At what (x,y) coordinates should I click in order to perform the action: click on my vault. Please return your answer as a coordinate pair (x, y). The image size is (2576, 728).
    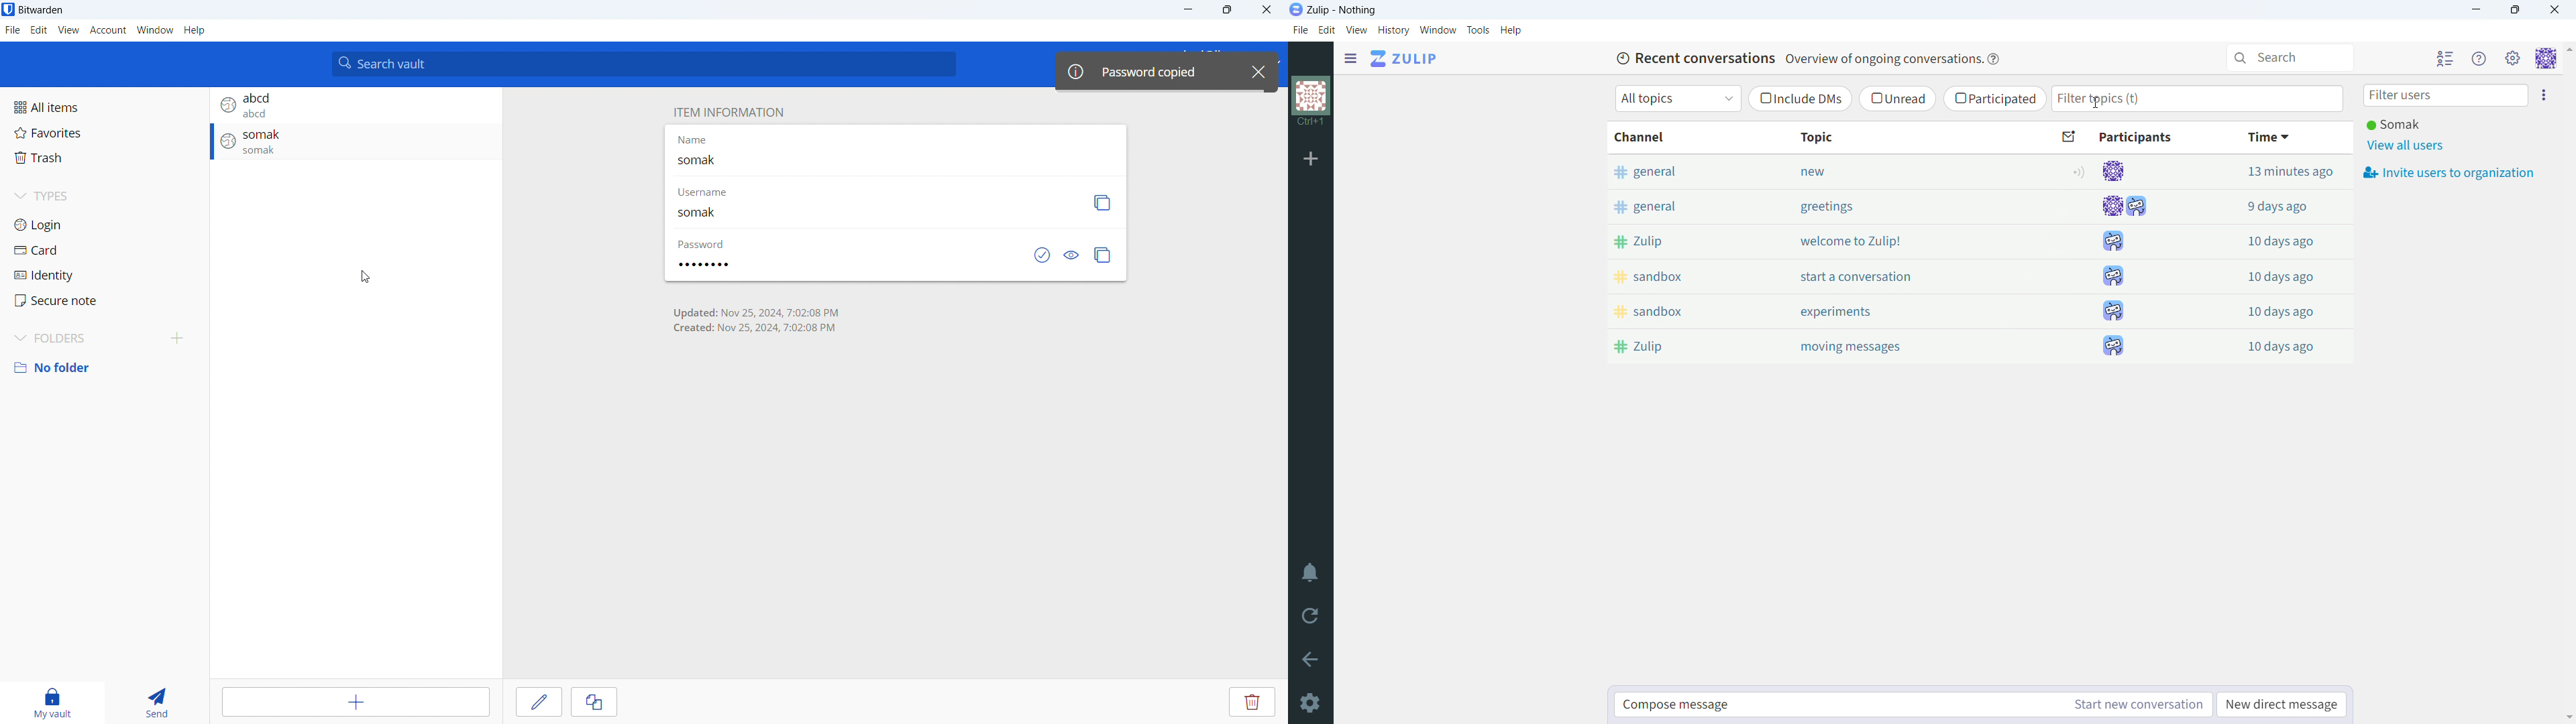
    Looking at the image, I should click on (52, 703).